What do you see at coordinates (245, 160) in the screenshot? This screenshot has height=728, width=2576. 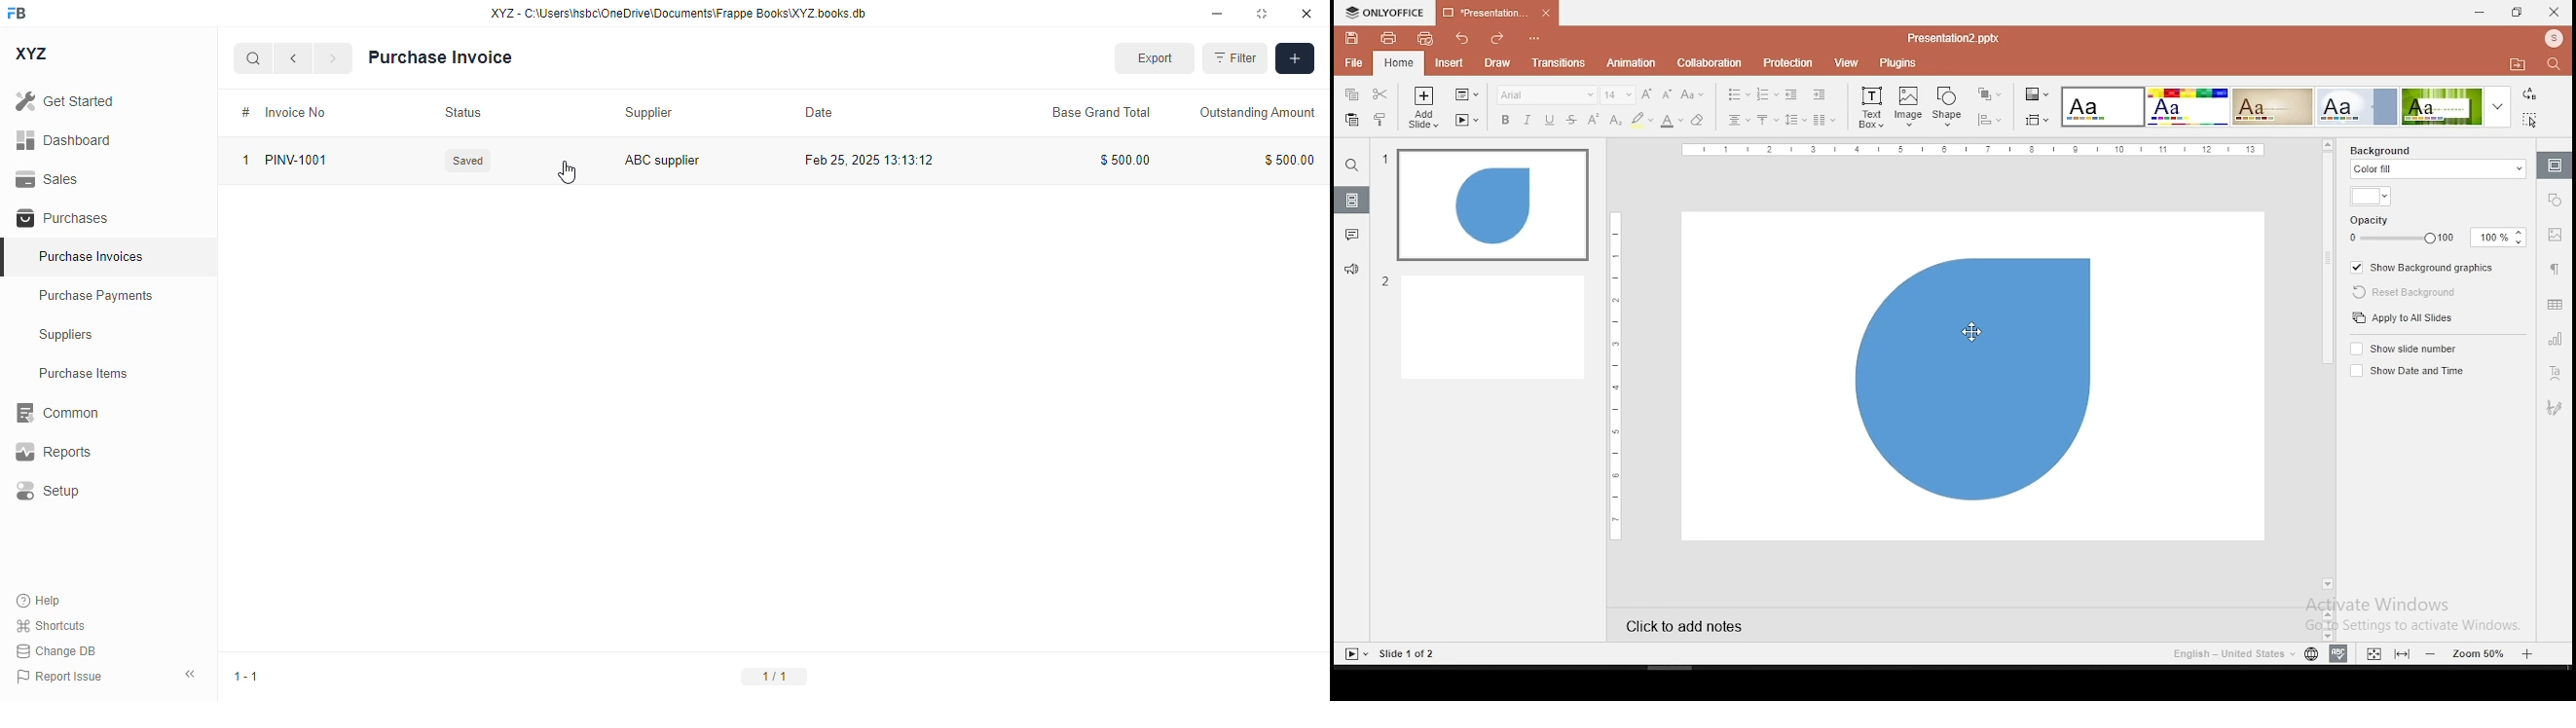 I see `1` at bounding box center [245, 160].